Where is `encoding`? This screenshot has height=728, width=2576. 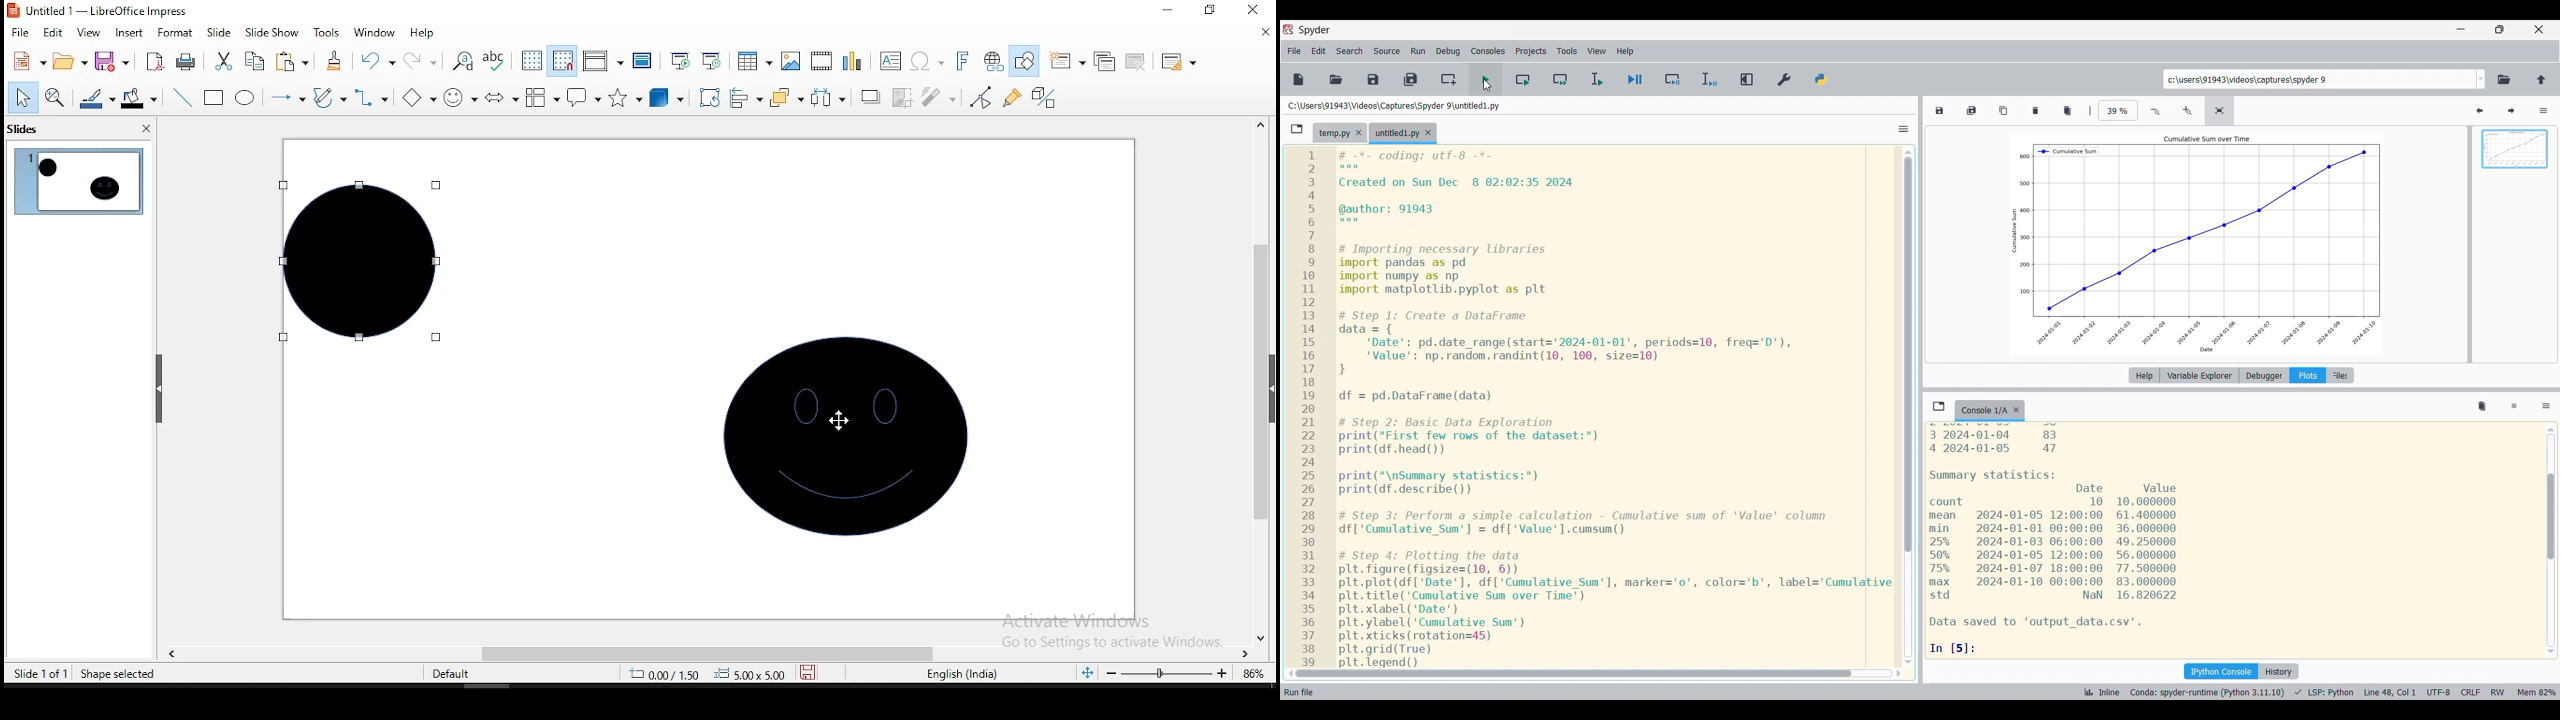 encoding is located at coordinates (2435, 691).